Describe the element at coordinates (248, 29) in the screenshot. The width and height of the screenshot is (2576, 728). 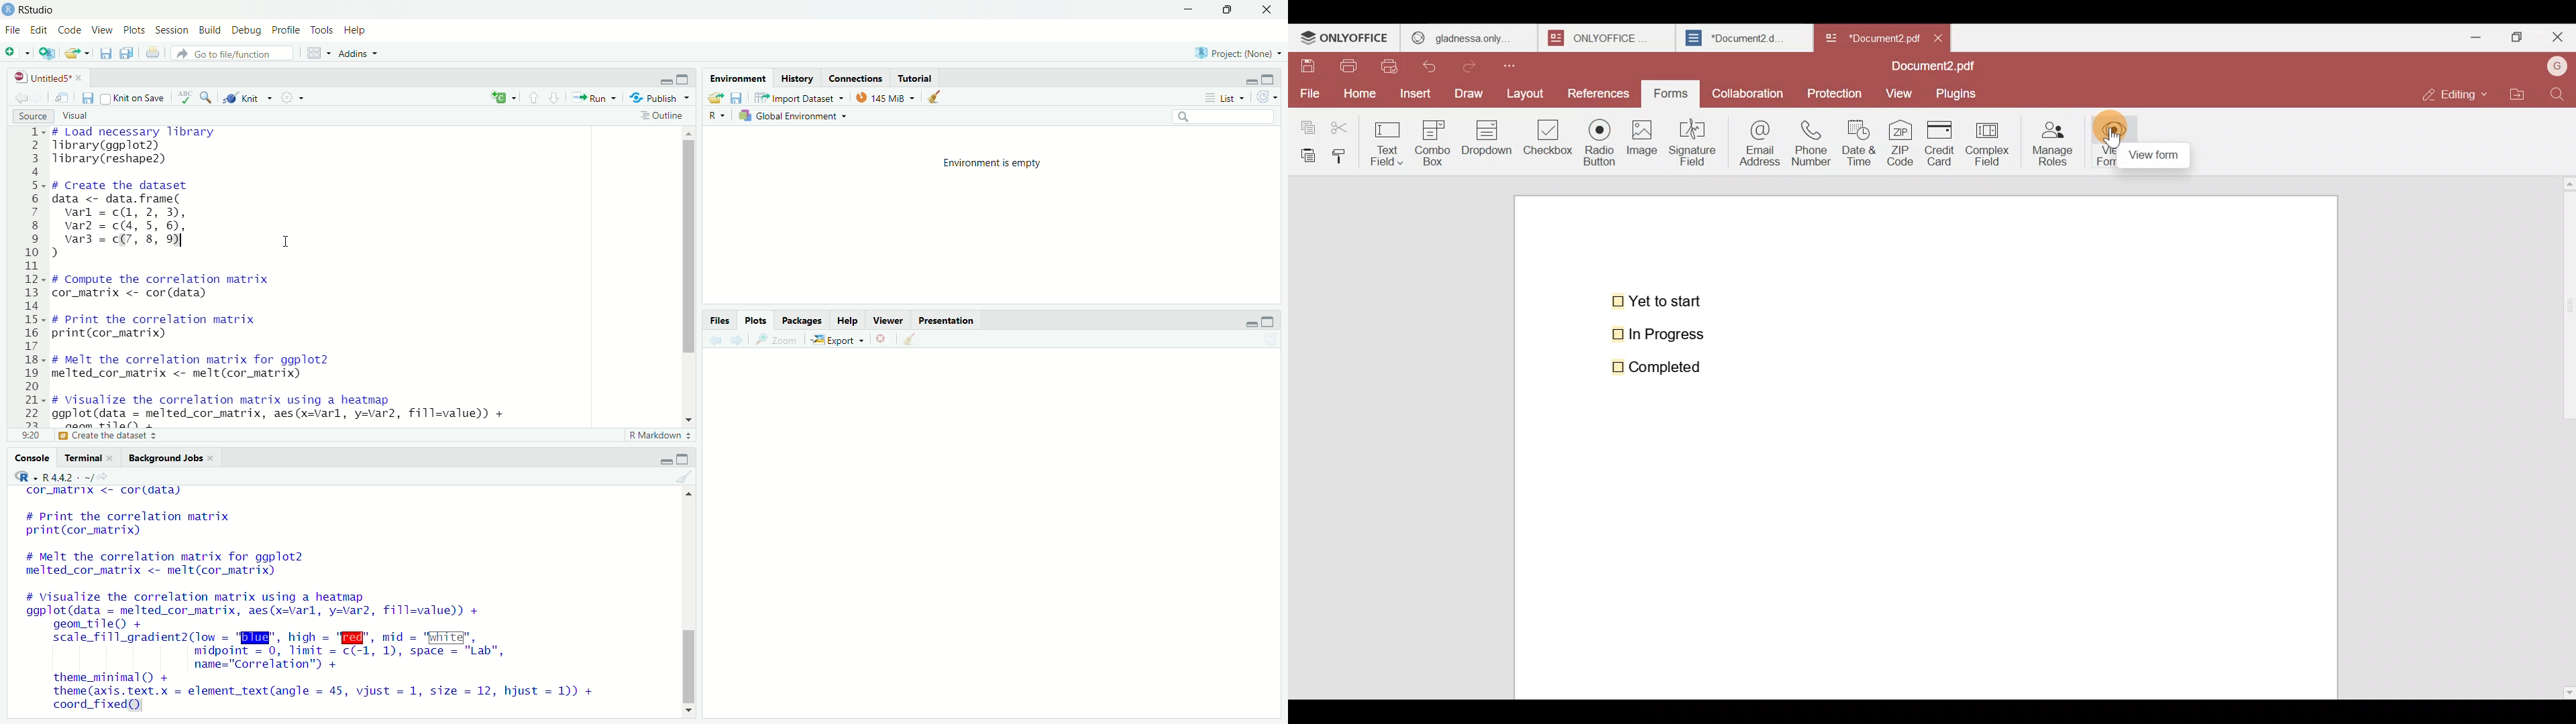
I see `debug` at that location.